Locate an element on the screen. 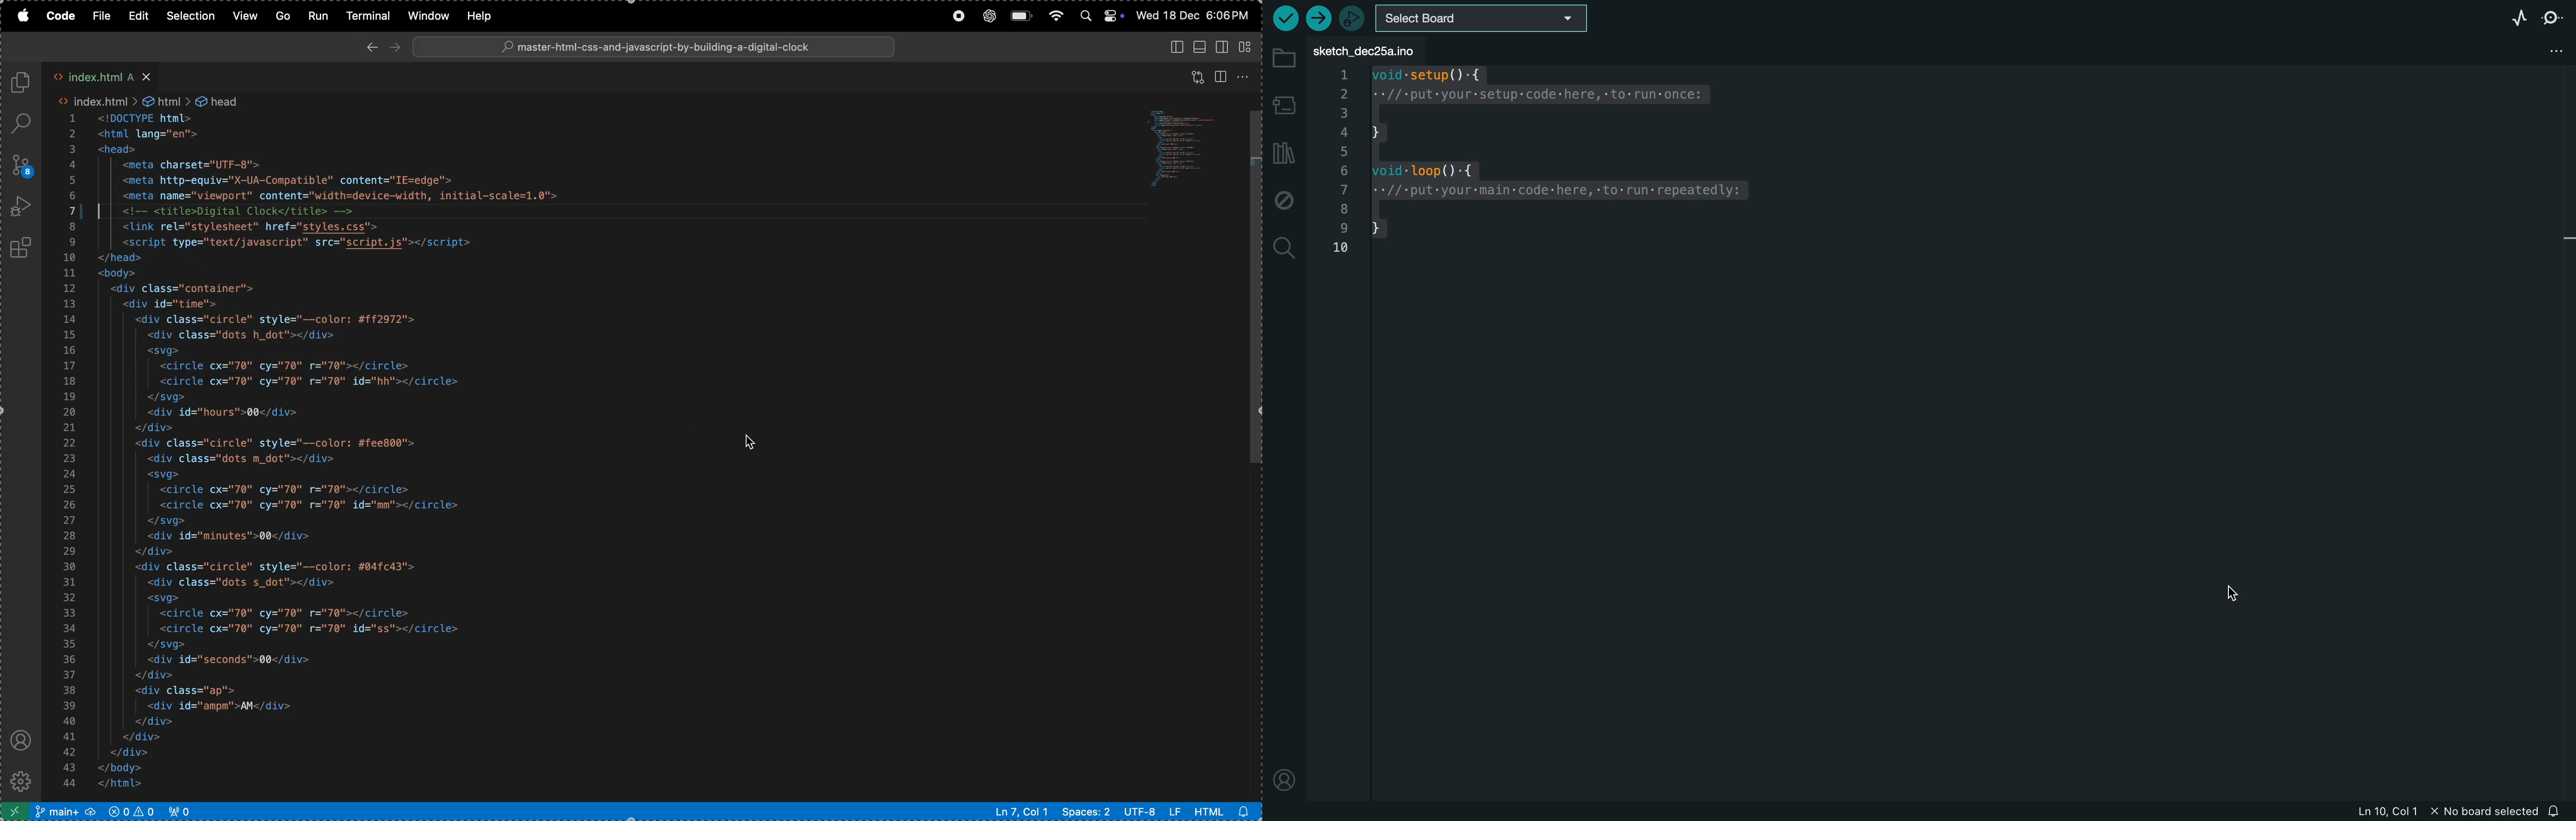 Image resolution: width=2576 pixels, height=840 pixels. left grid view is located at coordinates (1225, 46).